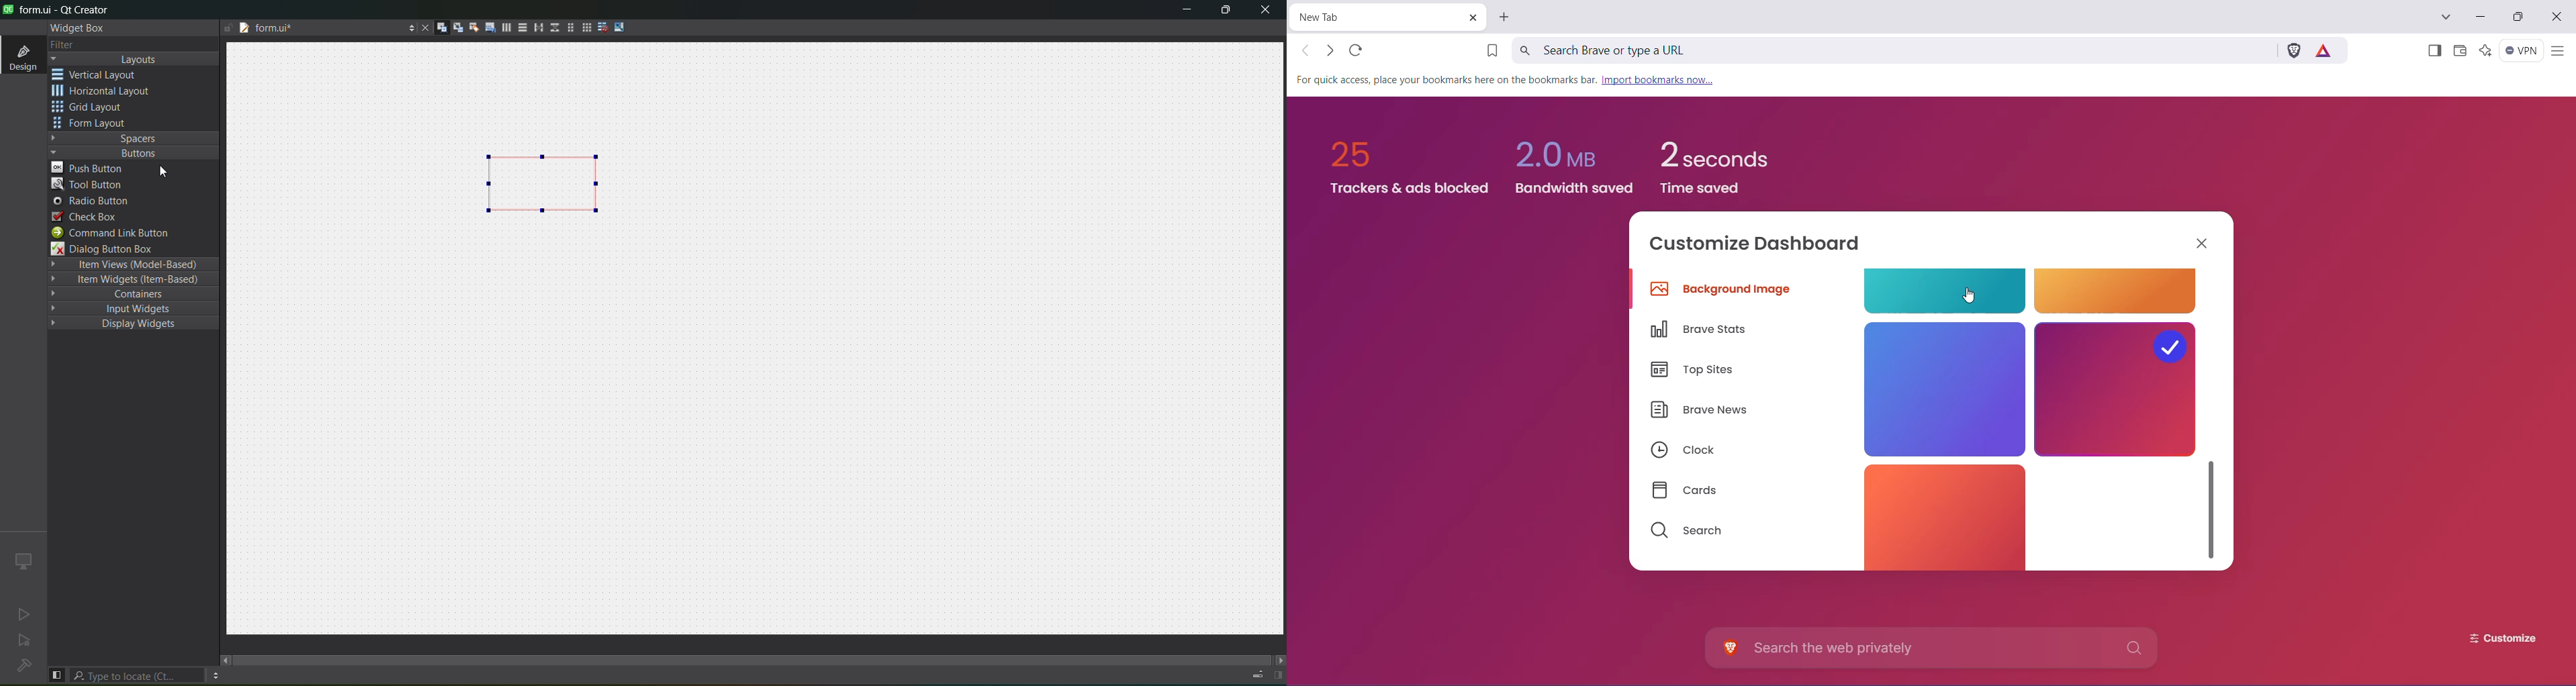  What do you see at coordinates (1277, 659) in the screenshot?
I see `move right` at bounding box center [1277, 659].